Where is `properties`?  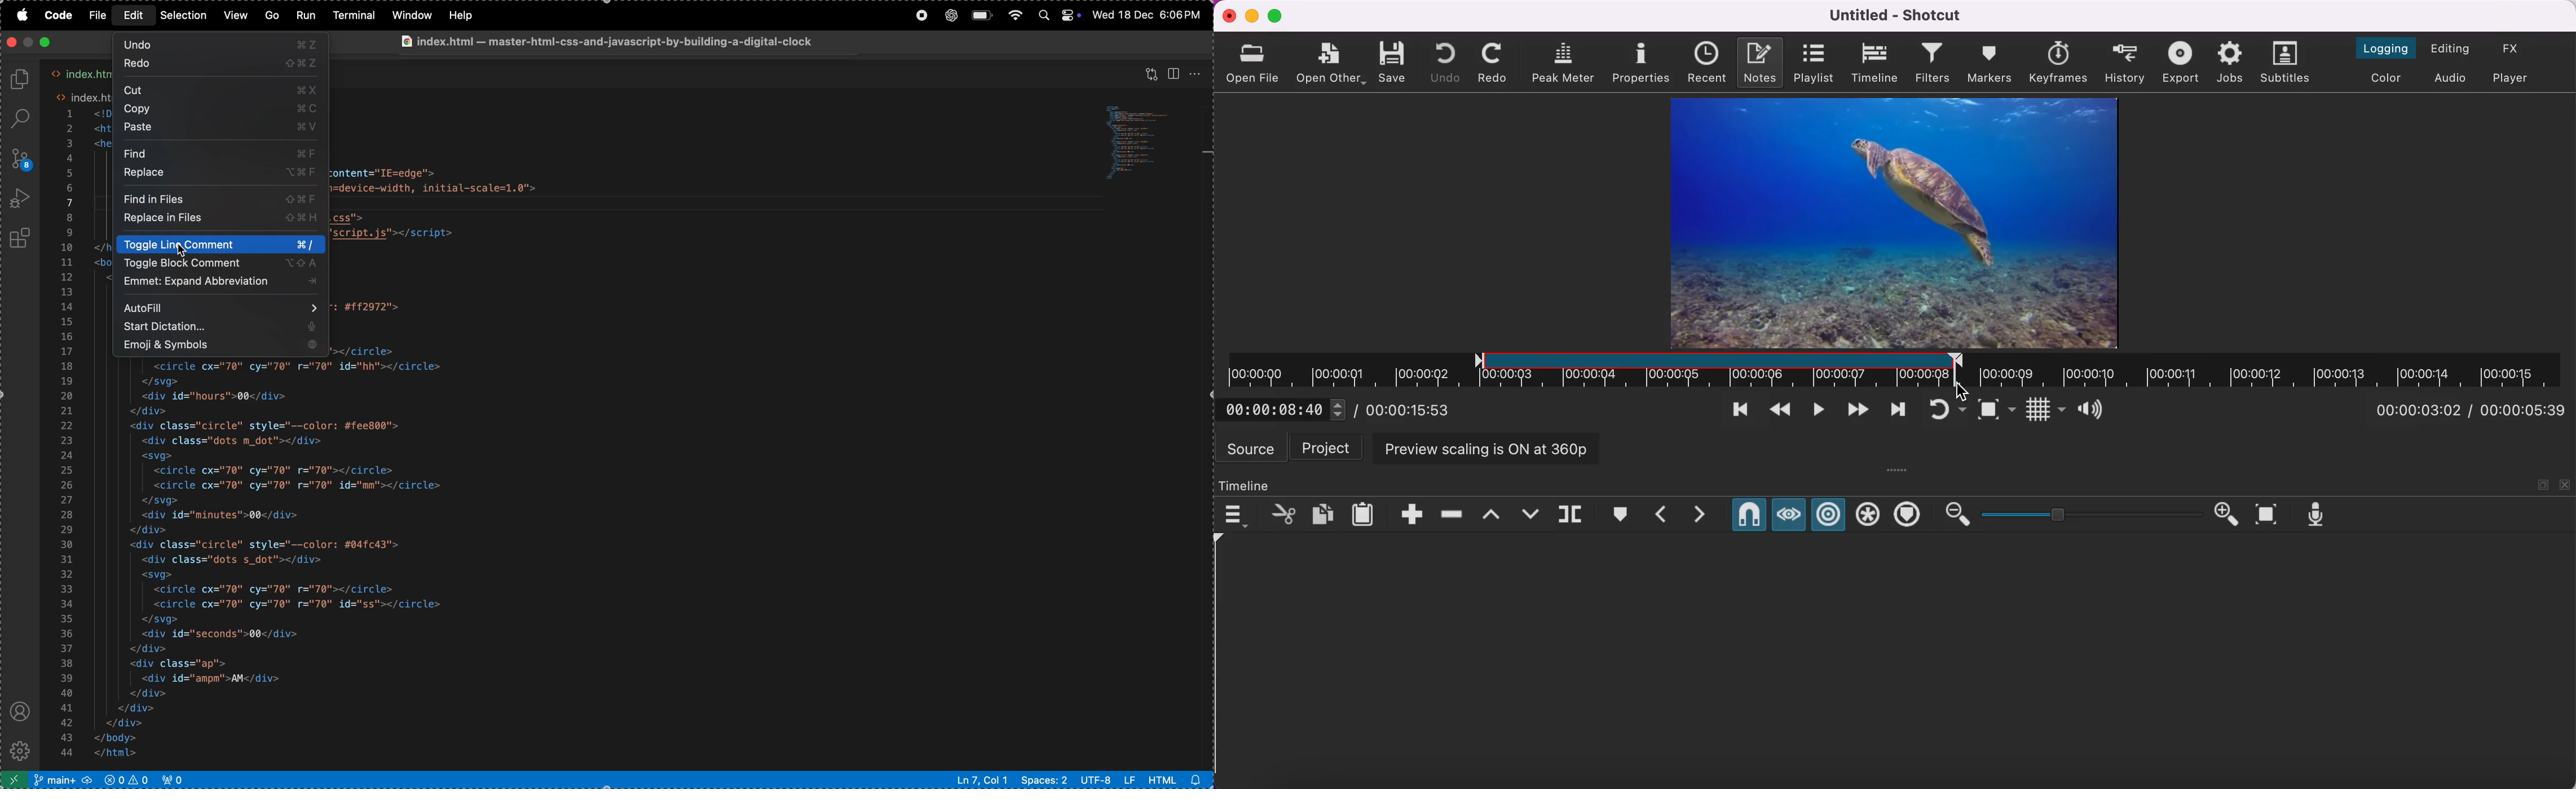
properties is located at coordinates (1642, 61).